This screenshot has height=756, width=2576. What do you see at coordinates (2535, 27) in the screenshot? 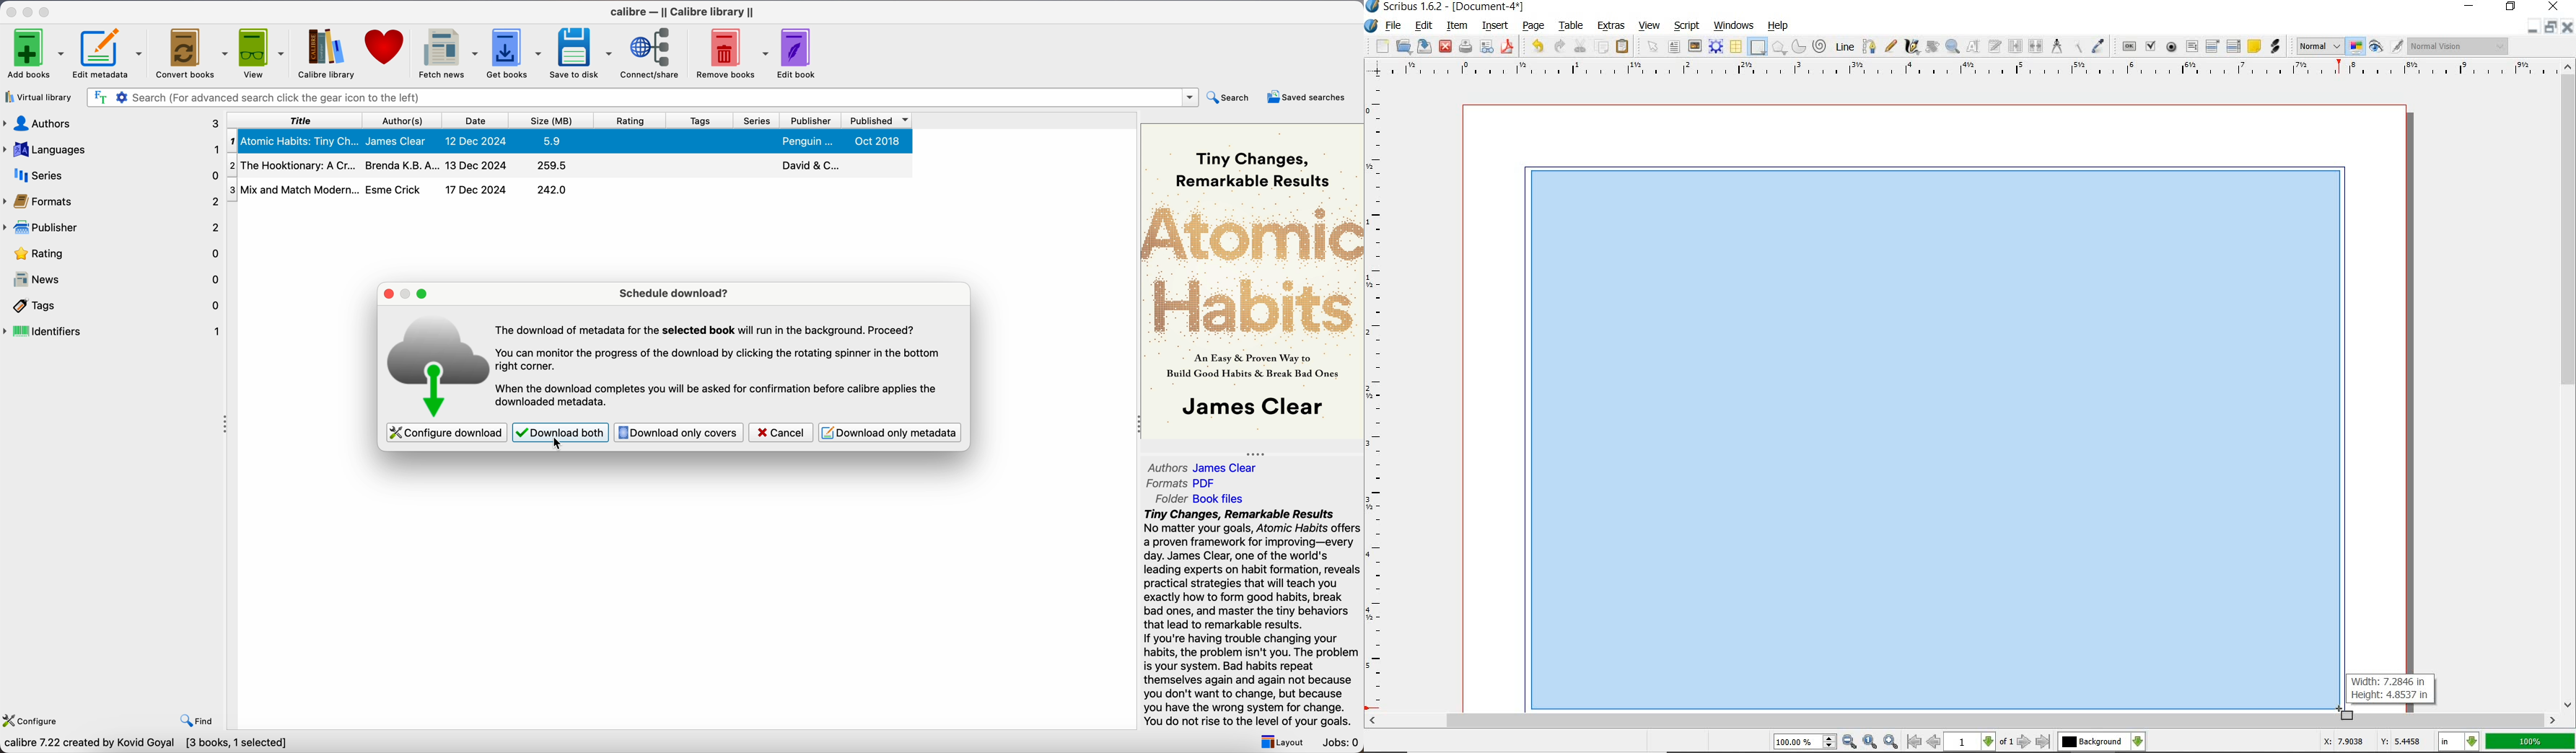
I see `minimize` at bounding box center [2535, 27].